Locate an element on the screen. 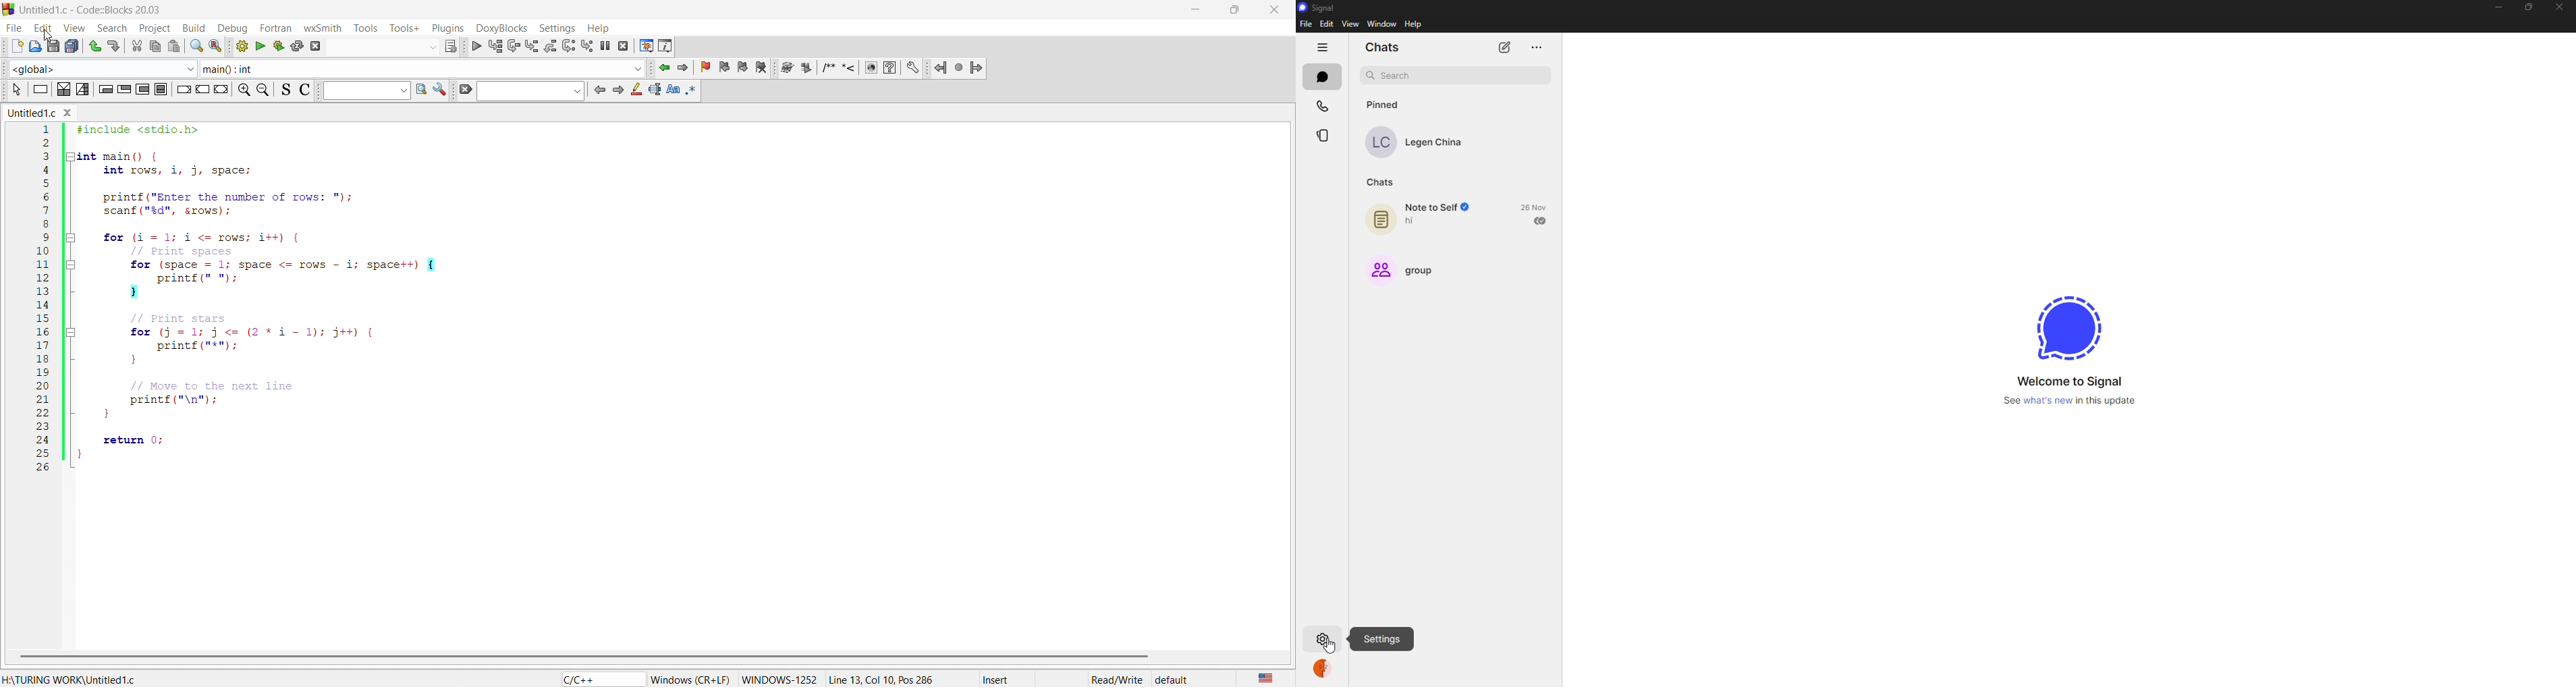 The image size is (2576, 700). close is located at coordinates (2561, 8).